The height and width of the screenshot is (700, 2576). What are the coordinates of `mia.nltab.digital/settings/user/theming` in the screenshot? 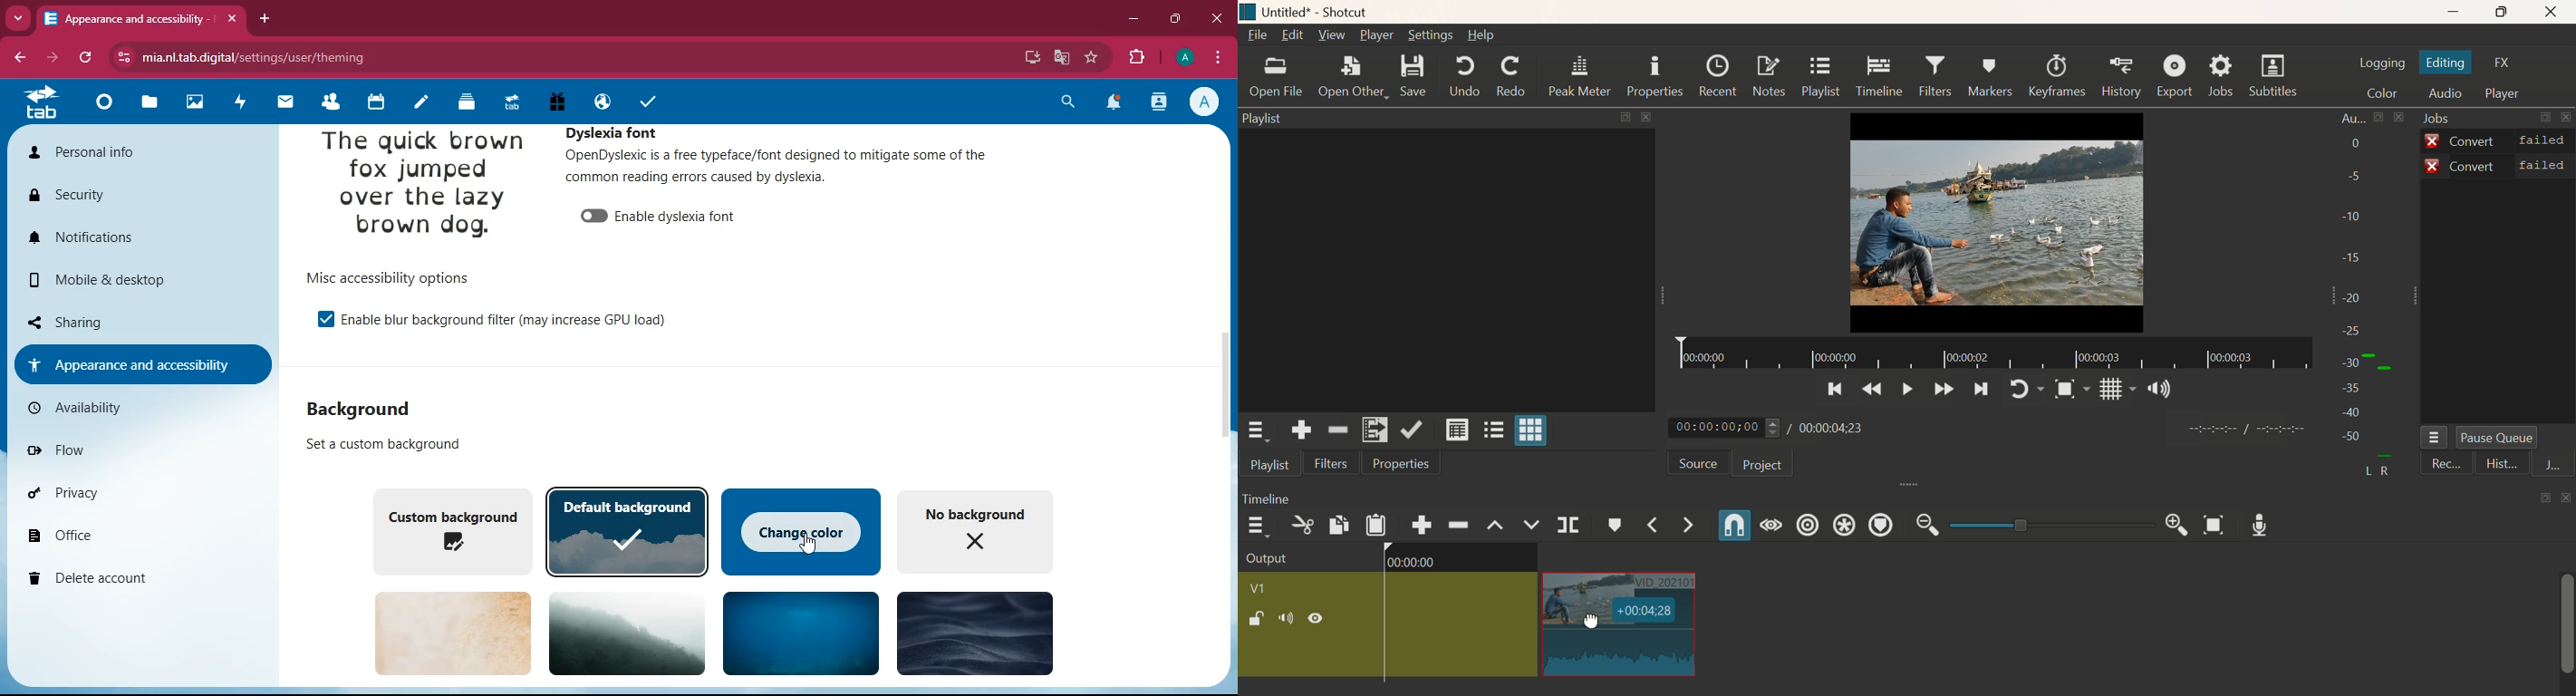 It's located at (241, 54).